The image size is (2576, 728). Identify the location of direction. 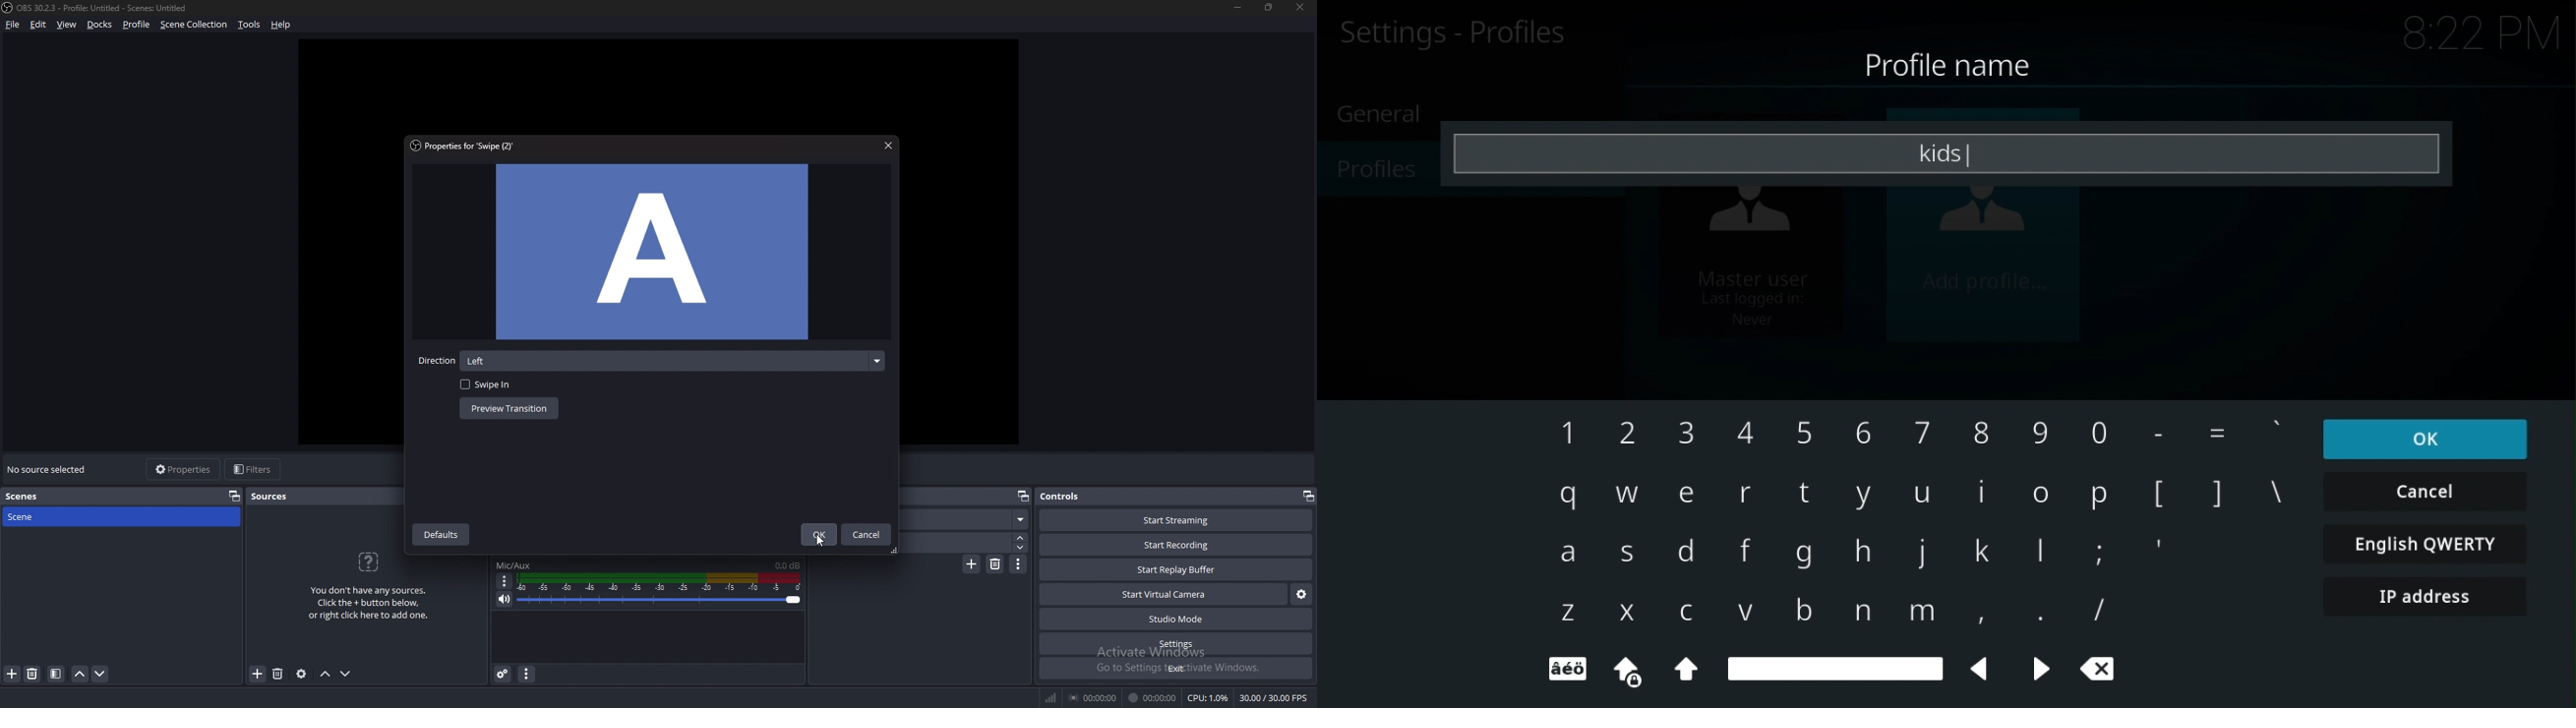
(436, 362).